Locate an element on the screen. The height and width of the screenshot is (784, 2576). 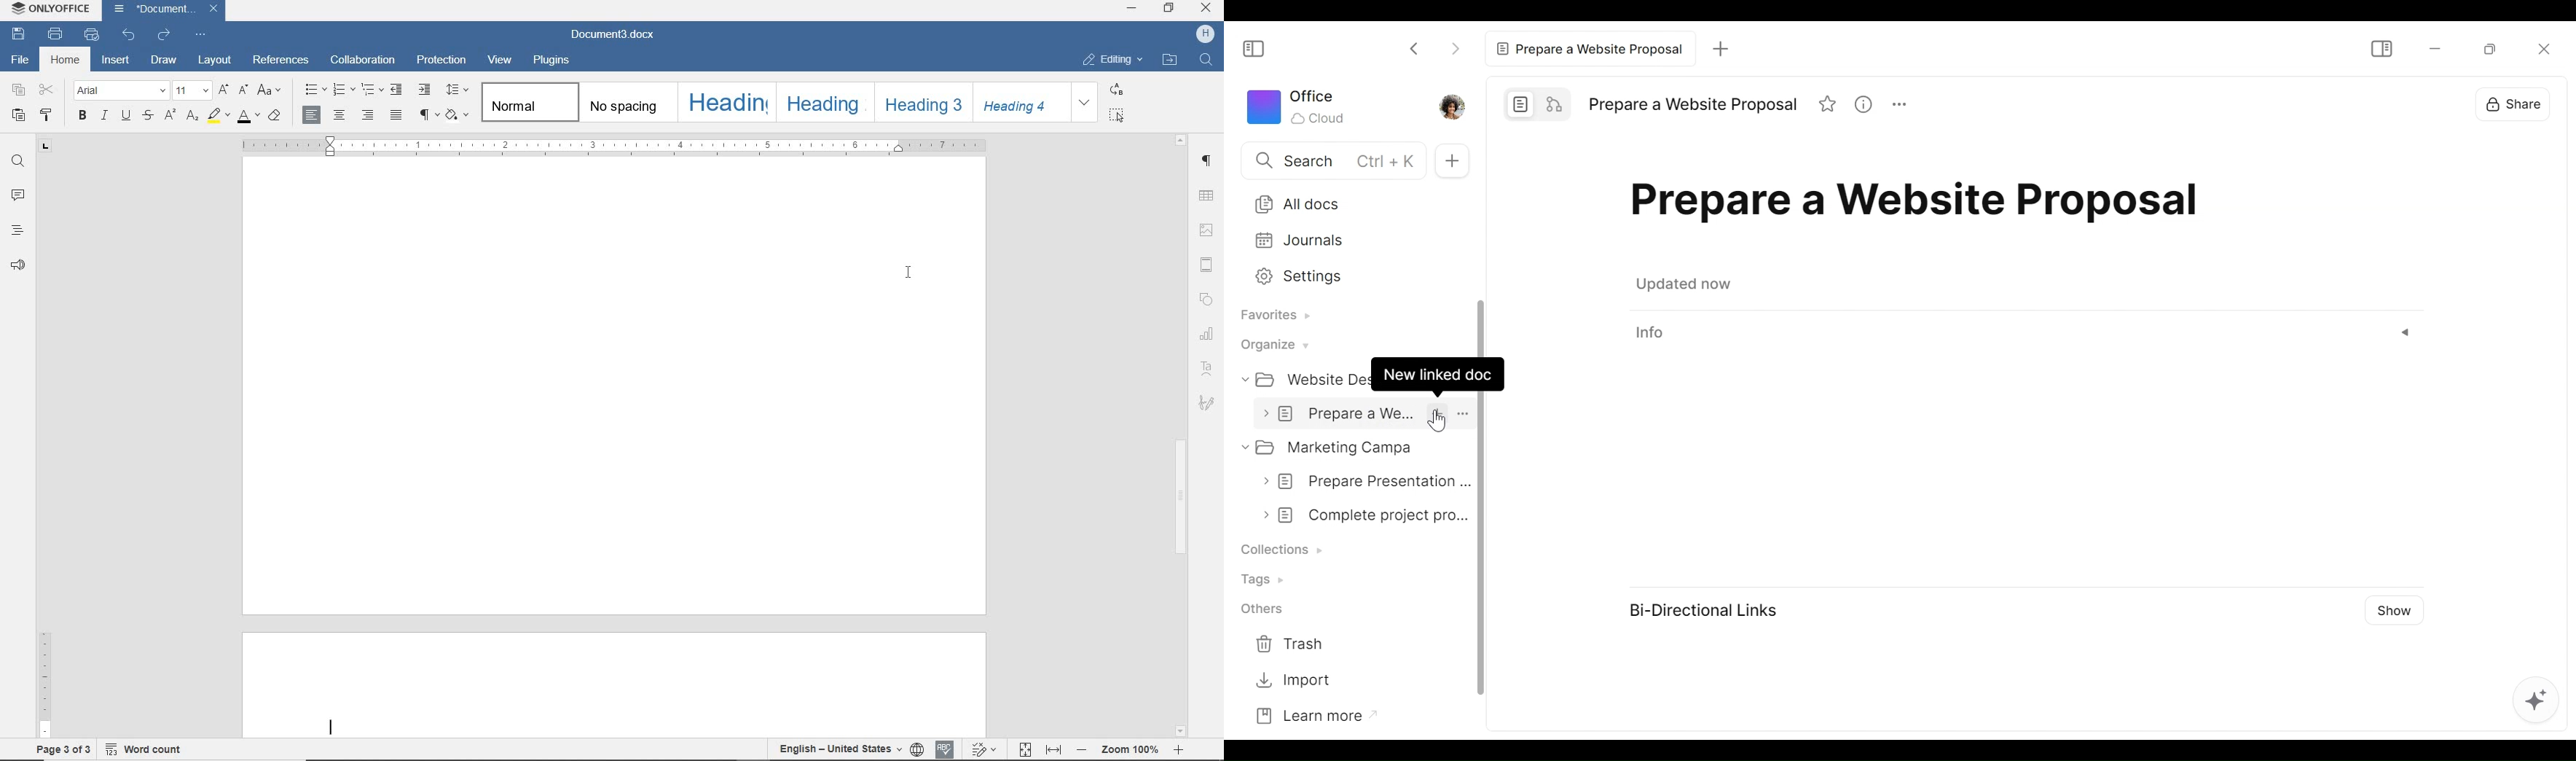
Profile Photo is located at coordinates (1451, 106).